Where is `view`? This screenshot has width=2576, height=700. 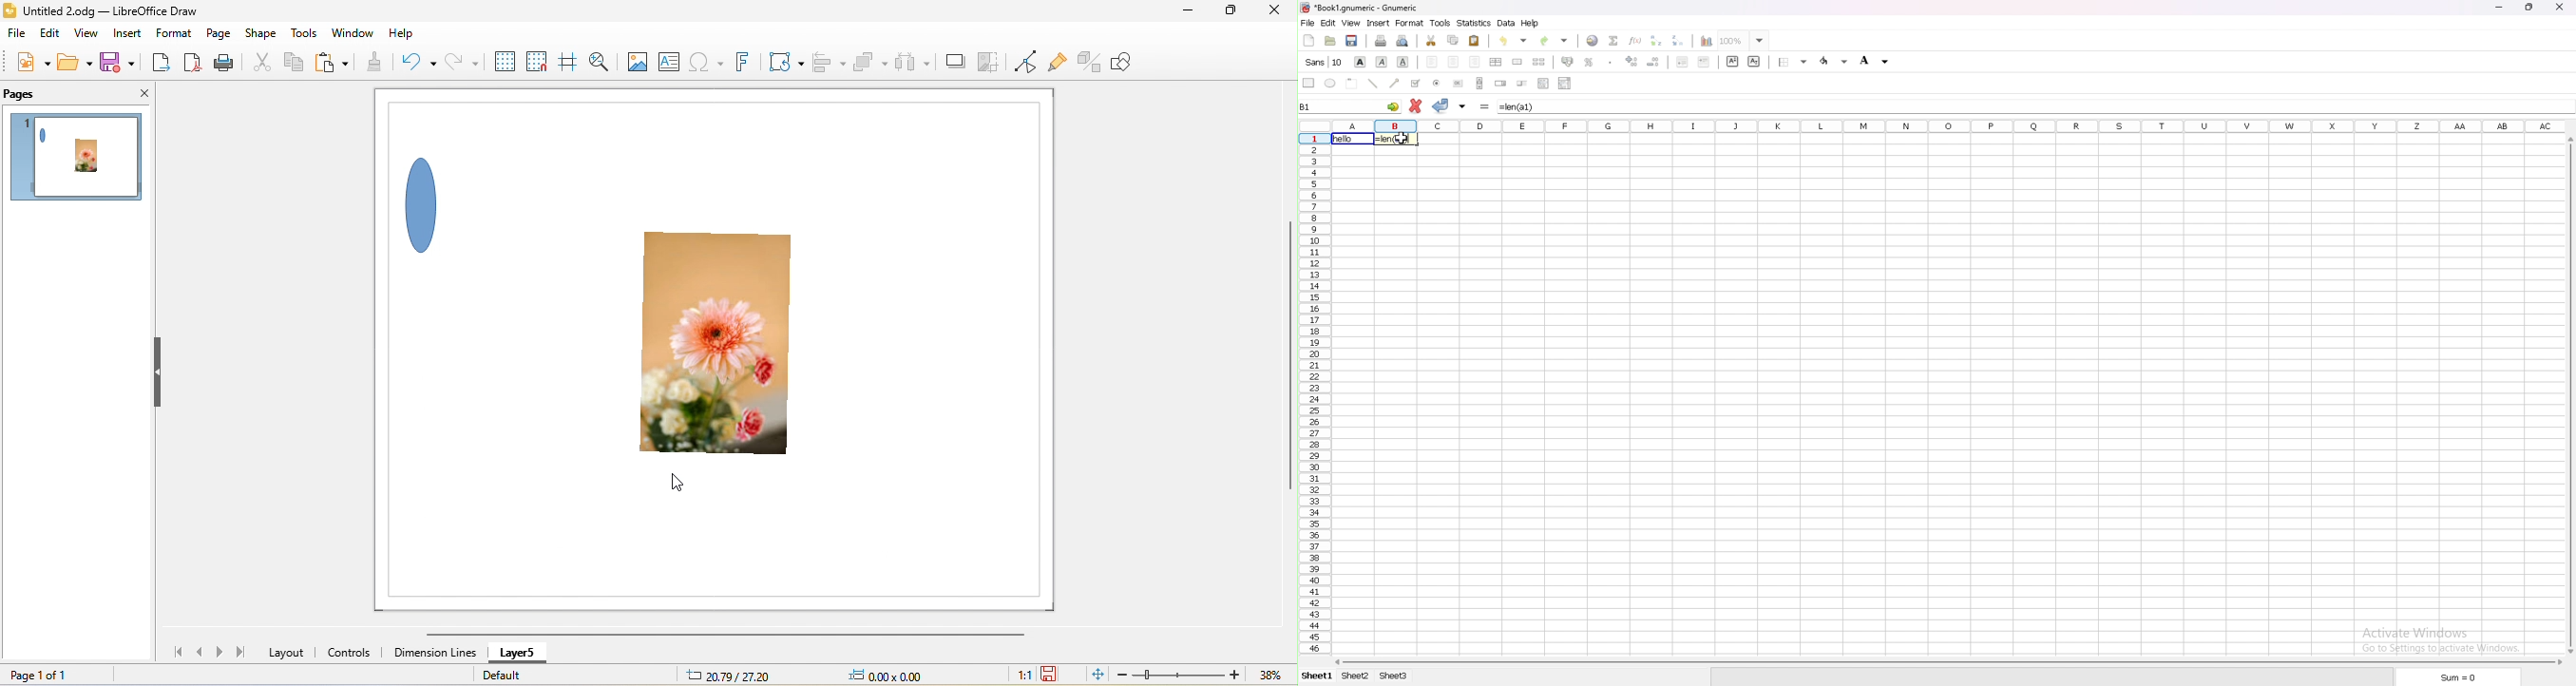
view is located at coordinates (86, 35).